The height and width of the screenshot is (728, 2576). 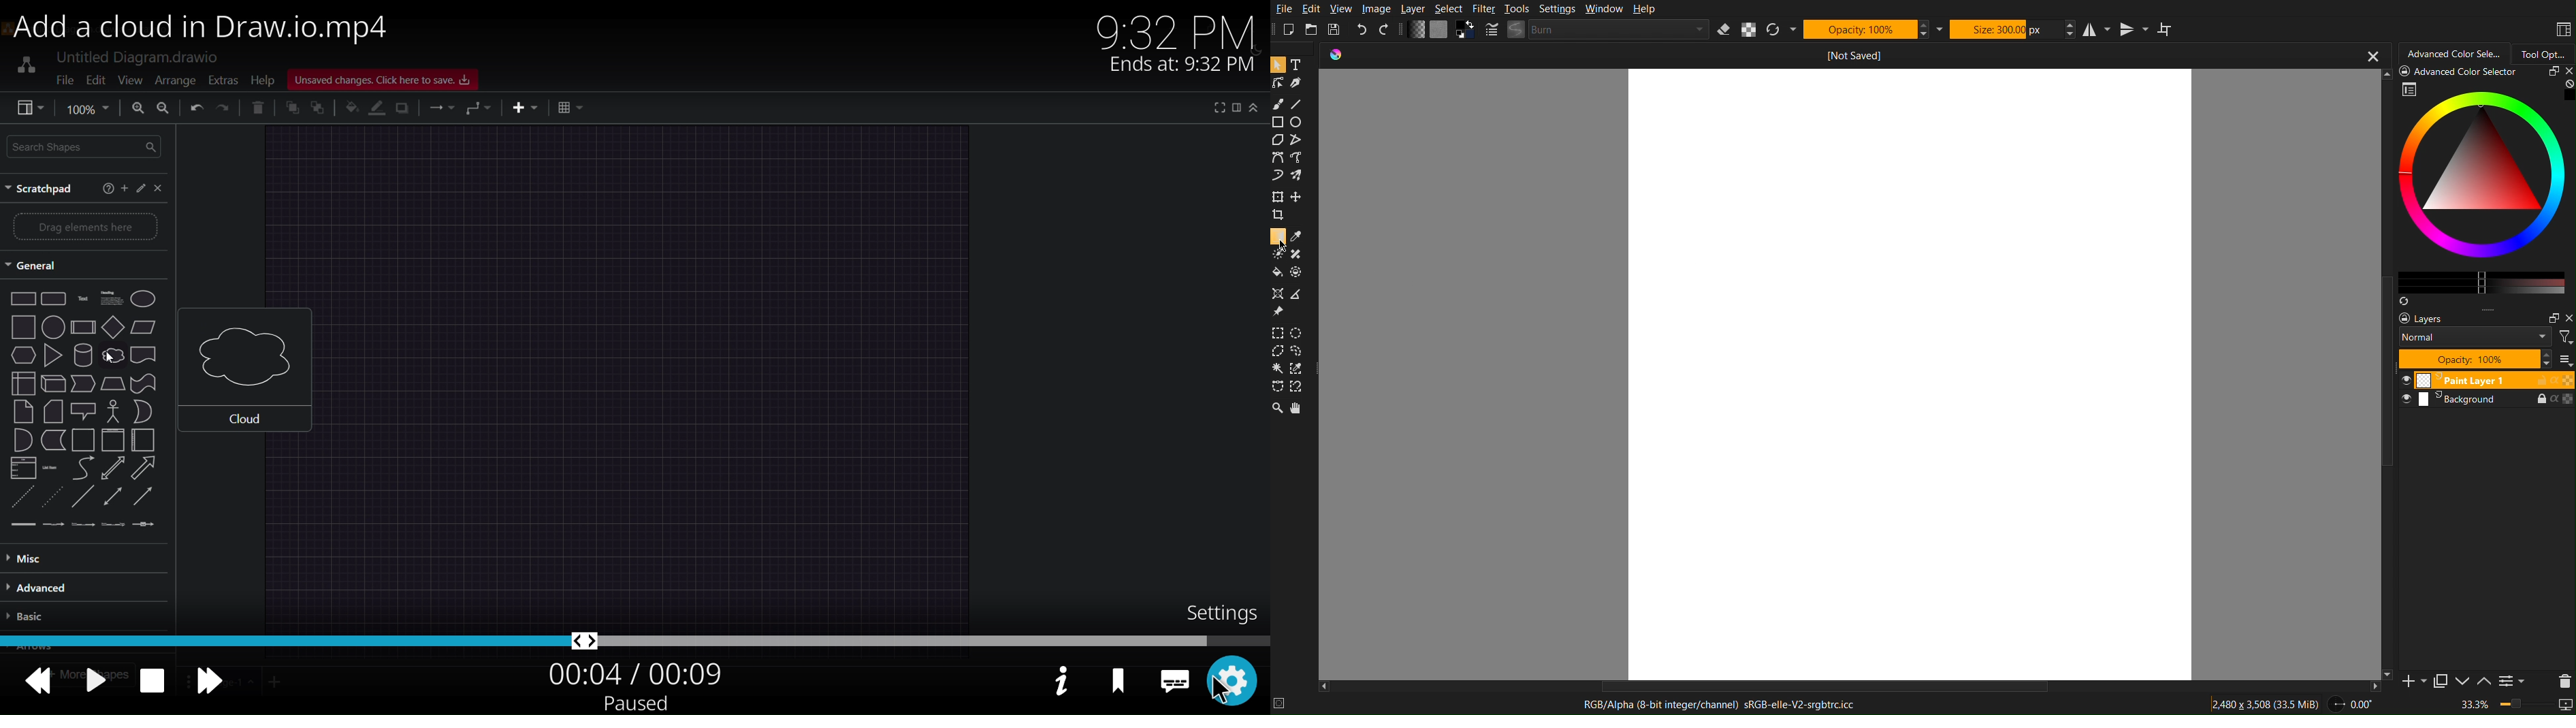 What do you see at coordinates (2415, 683) in the screenshot?
I see `Add Slide` at bounding box center [2415, 683].